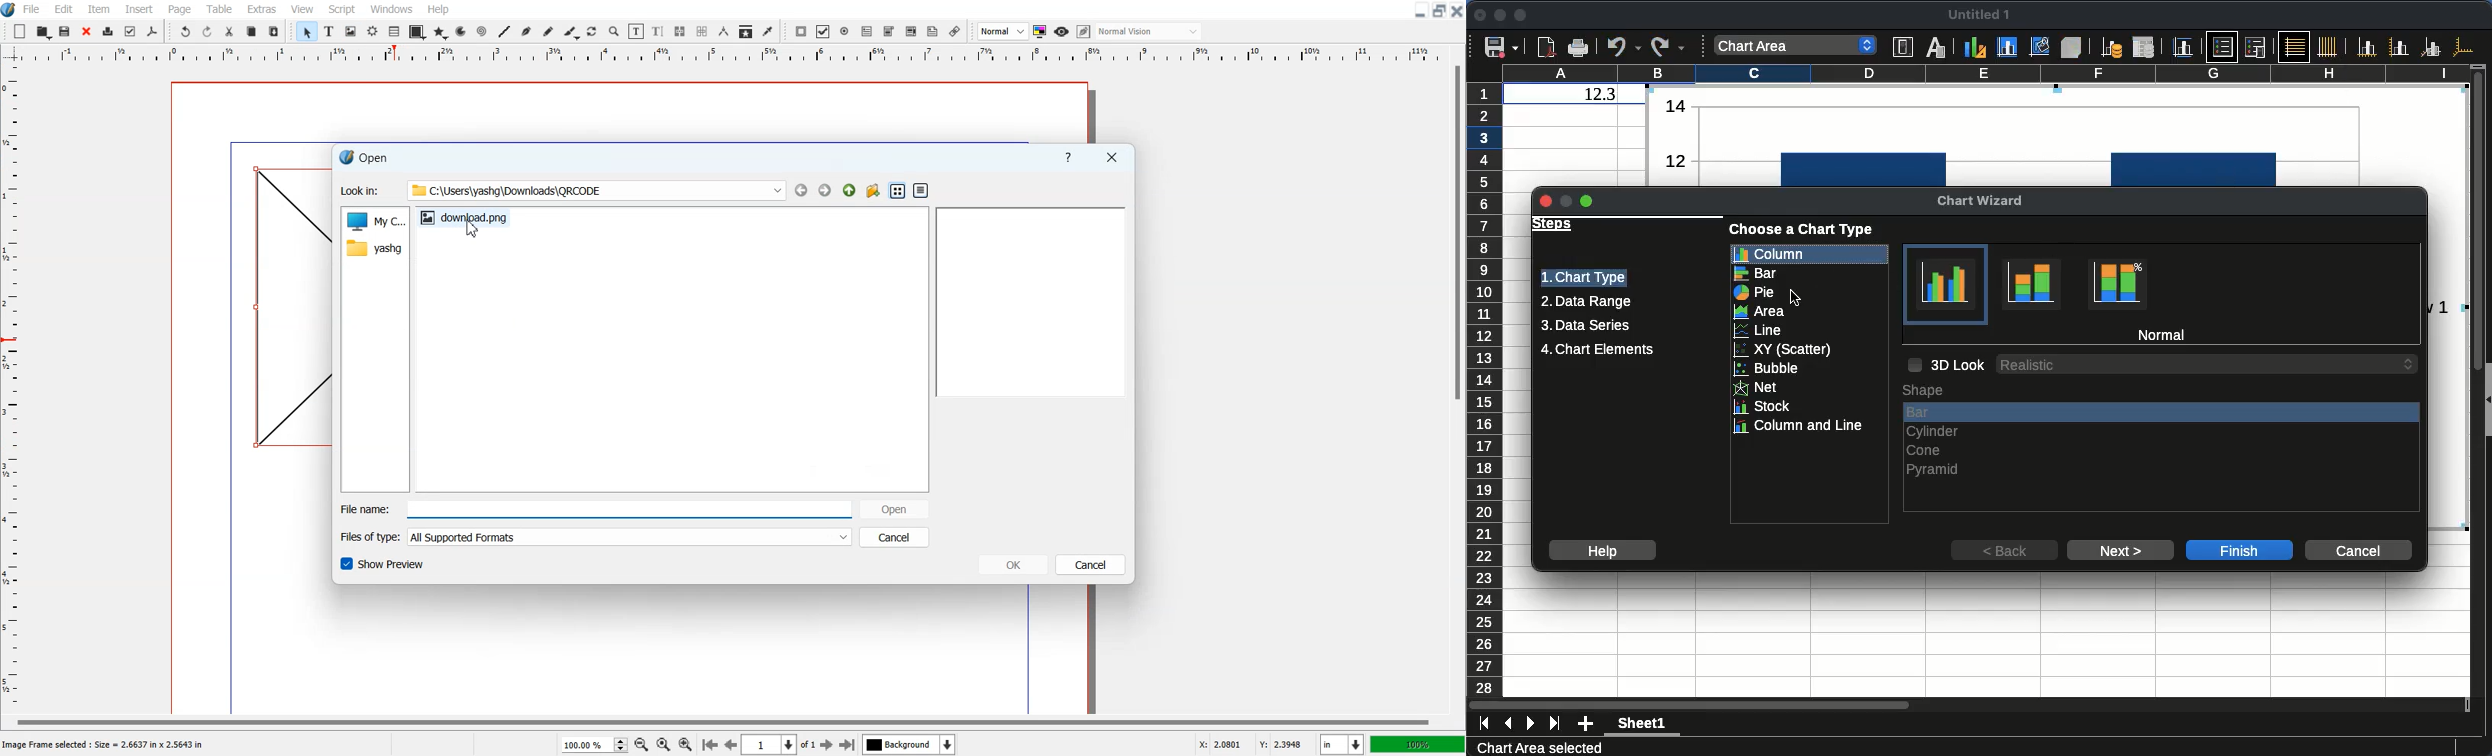 This screenshot has height=756, width=2492. What do you see at coordinates (2004, 550) in the screenshot?
I see `back` at bounding box center [2004, 550].